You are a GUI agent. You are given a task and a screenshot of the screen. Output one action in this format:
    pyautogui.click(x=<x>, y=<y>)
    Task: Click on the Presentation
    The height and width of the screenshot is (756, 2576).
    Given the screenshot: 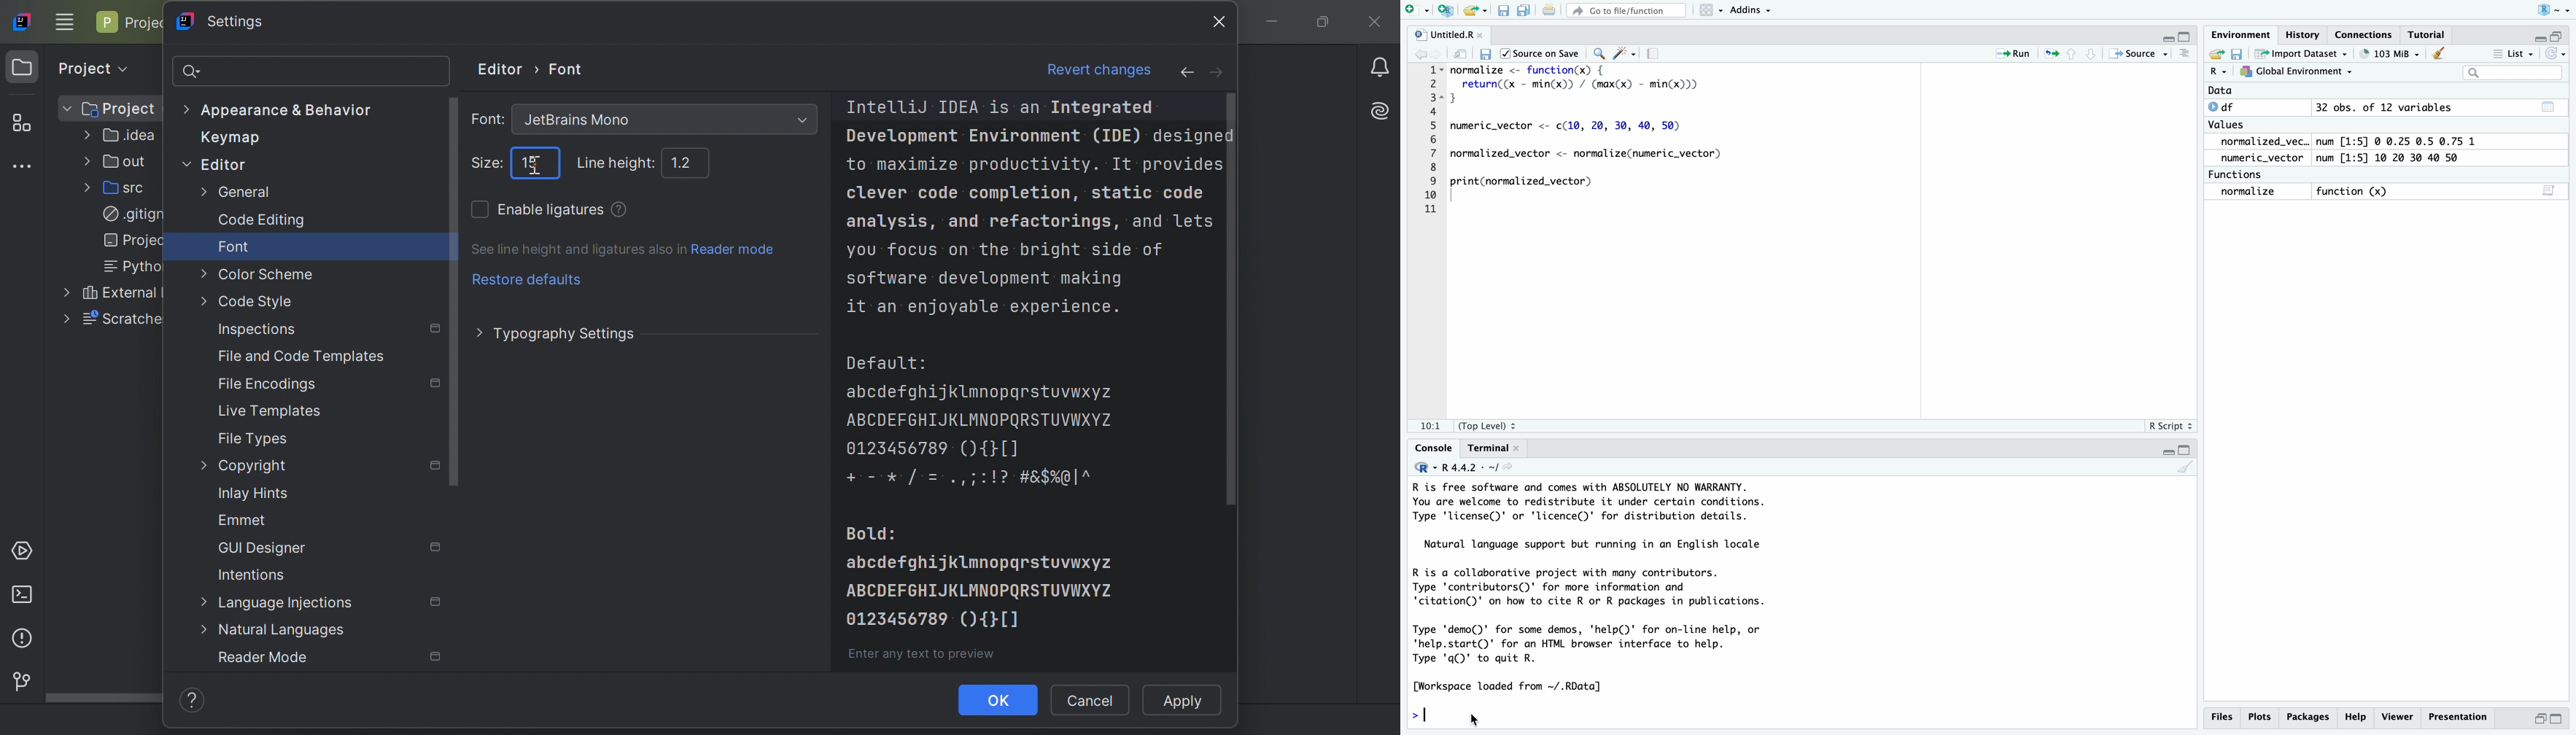 What is the action you would take?
    pyautogui.click(x=2458, y=717)
    